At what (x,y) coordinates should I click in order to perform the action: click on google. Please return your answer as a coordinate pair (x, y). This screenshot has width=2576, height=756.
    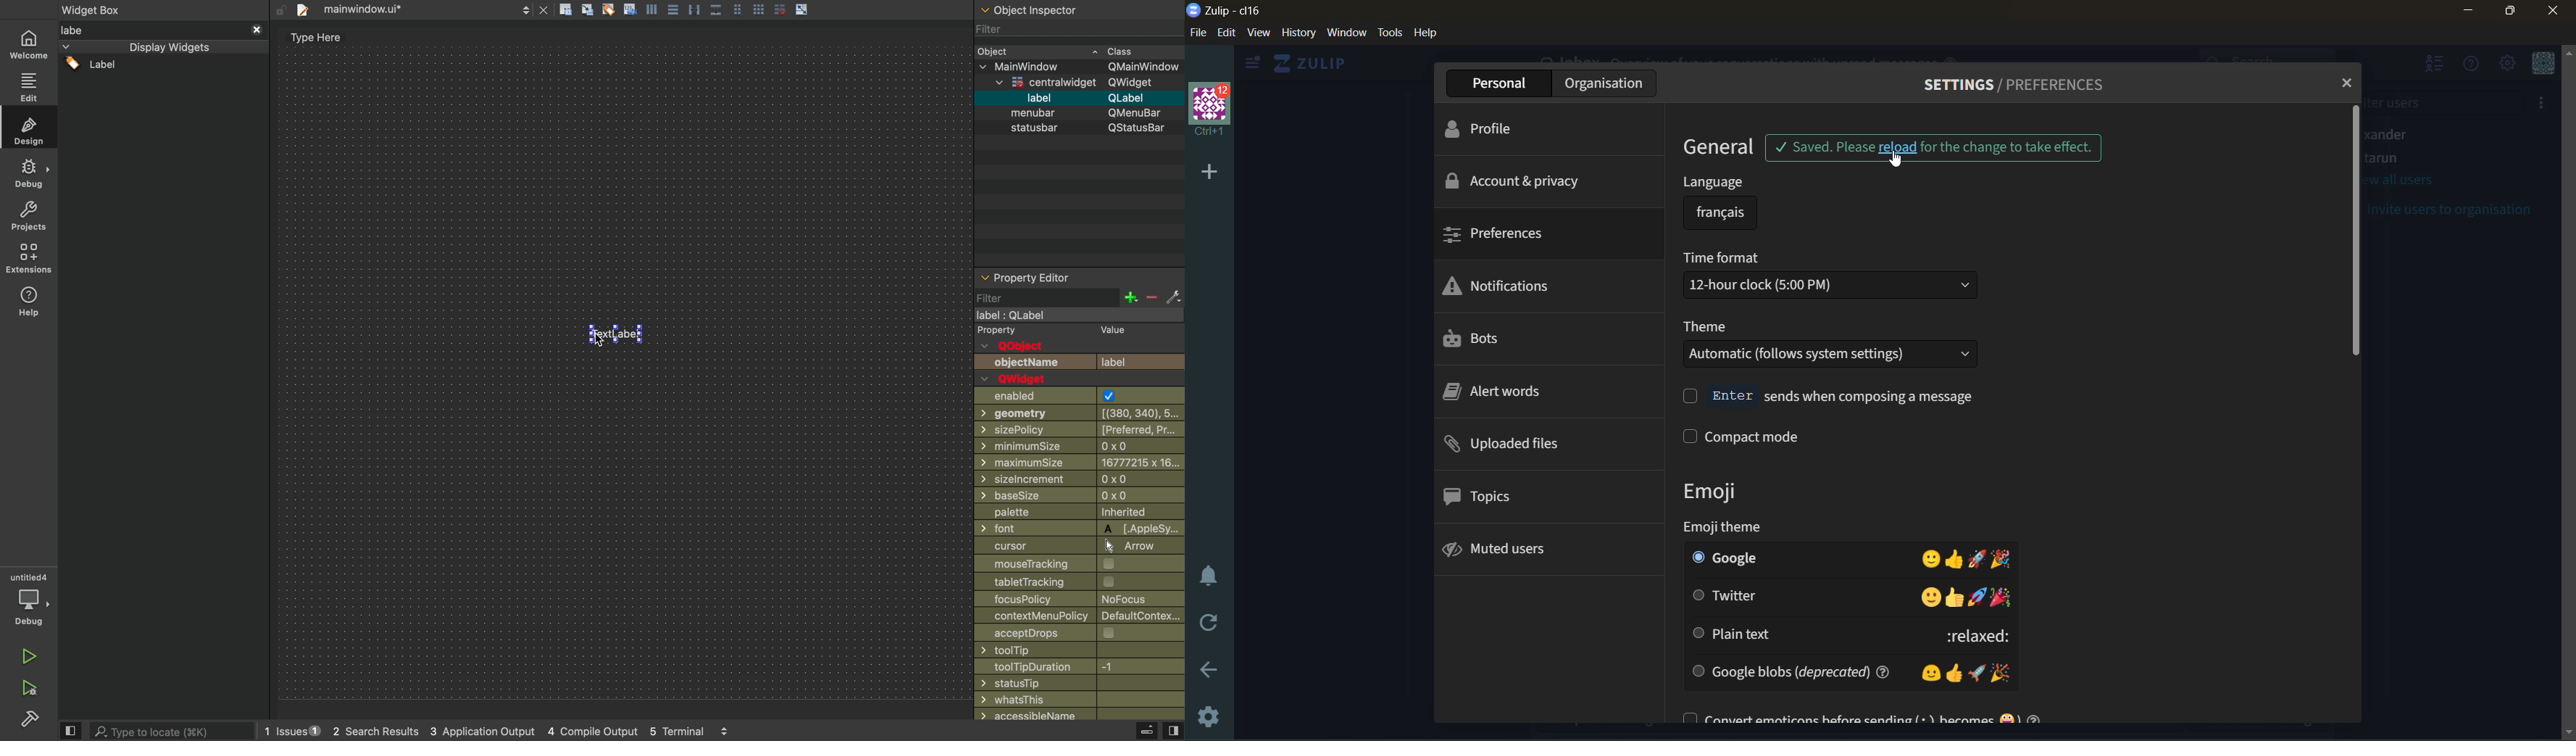
    Looking at the image, I should click on (1849, 558).